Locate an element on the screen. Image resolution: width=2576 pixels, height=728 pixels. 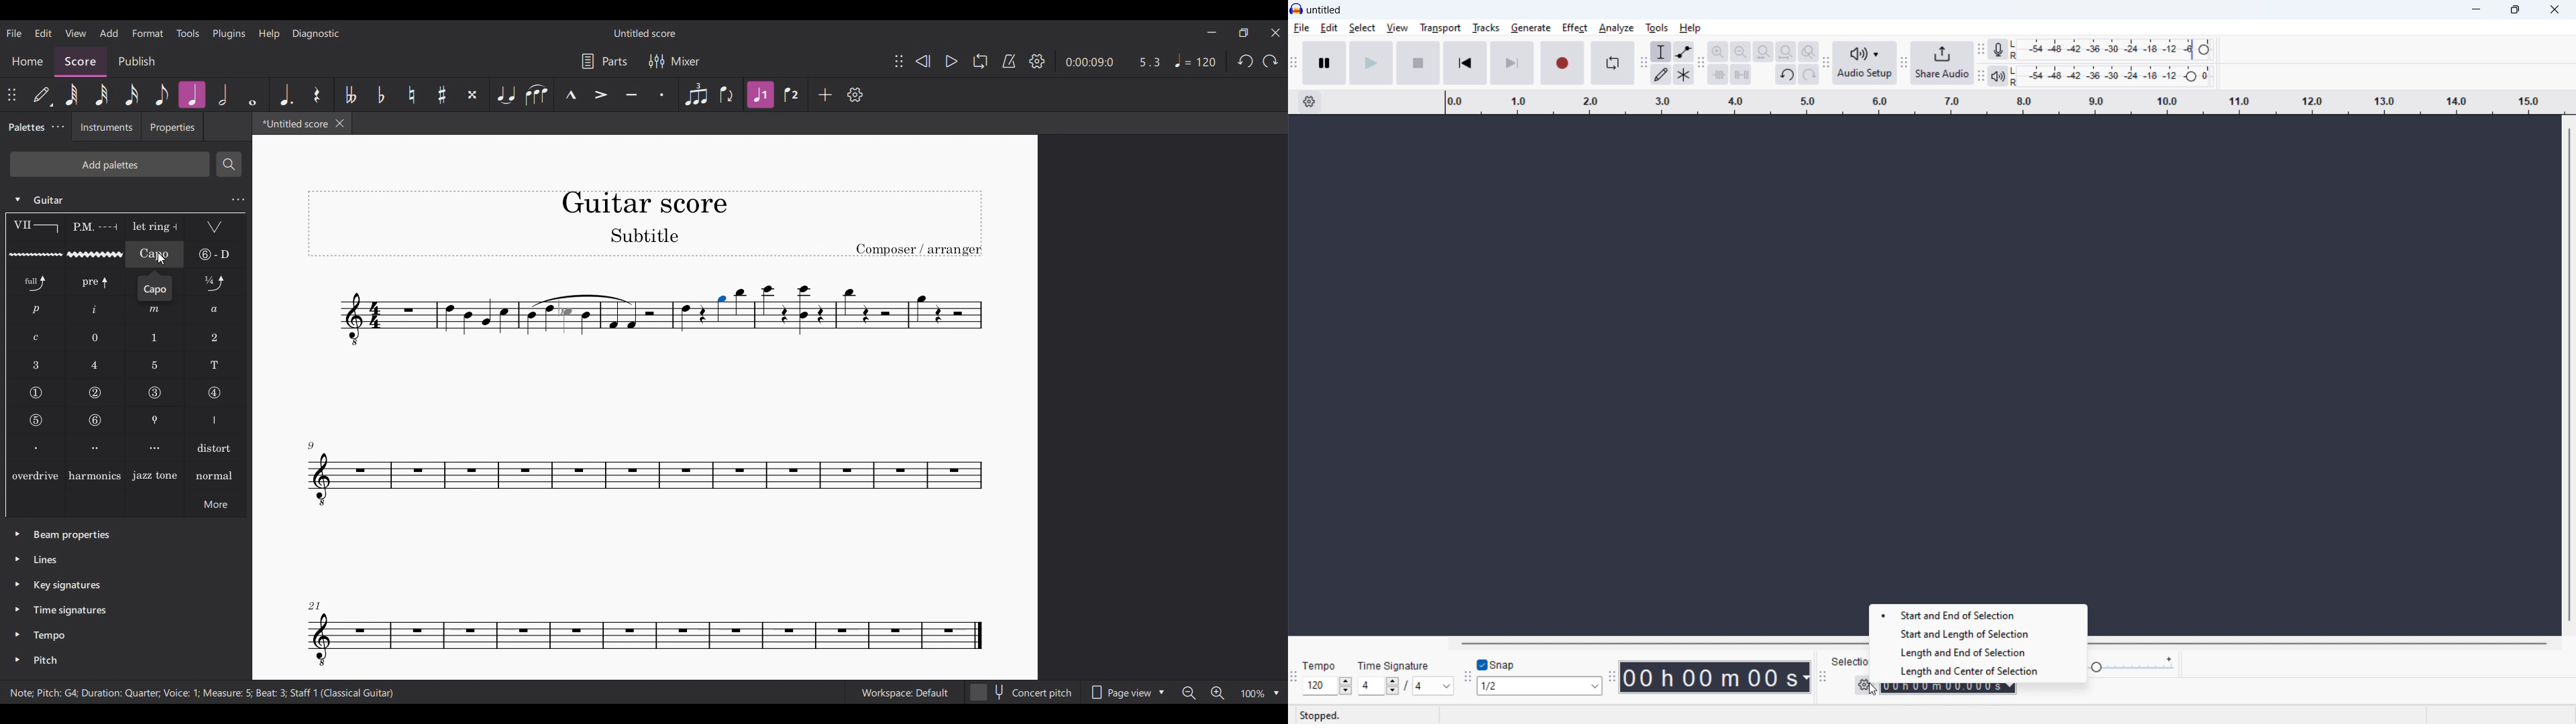
Score is located at coordinates (81, 62).